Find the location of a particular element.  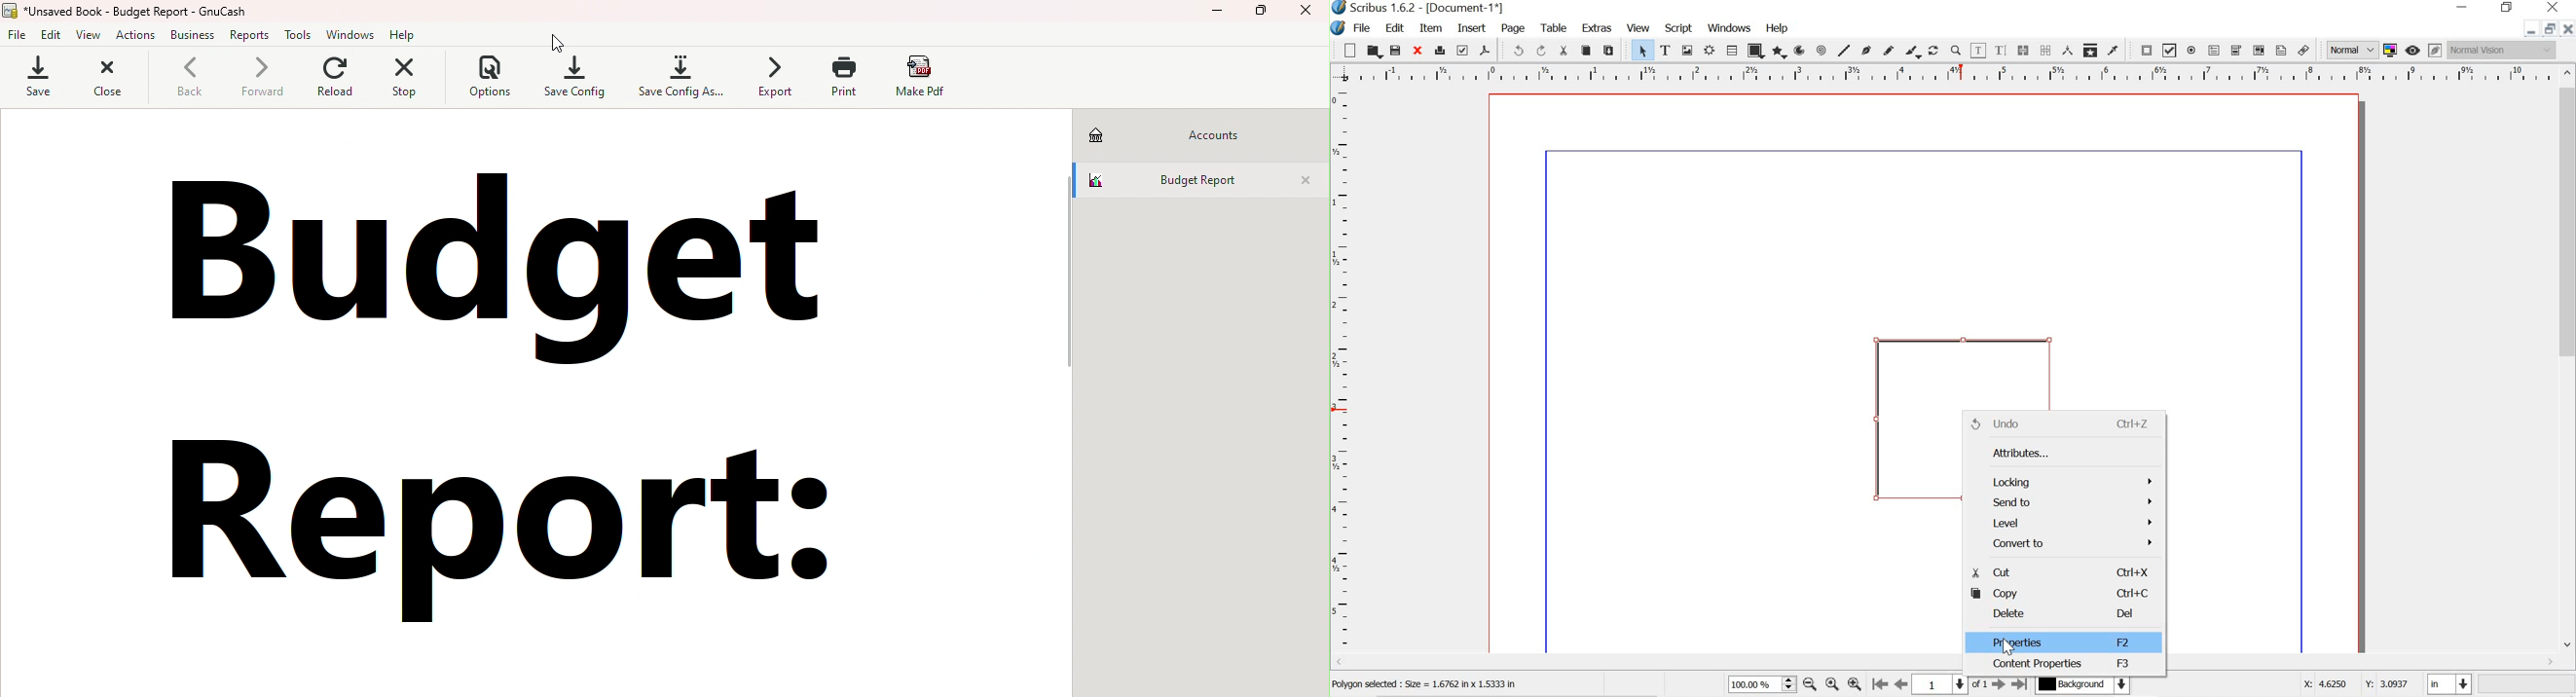

zoom out is located at coordinates (1809, 685).